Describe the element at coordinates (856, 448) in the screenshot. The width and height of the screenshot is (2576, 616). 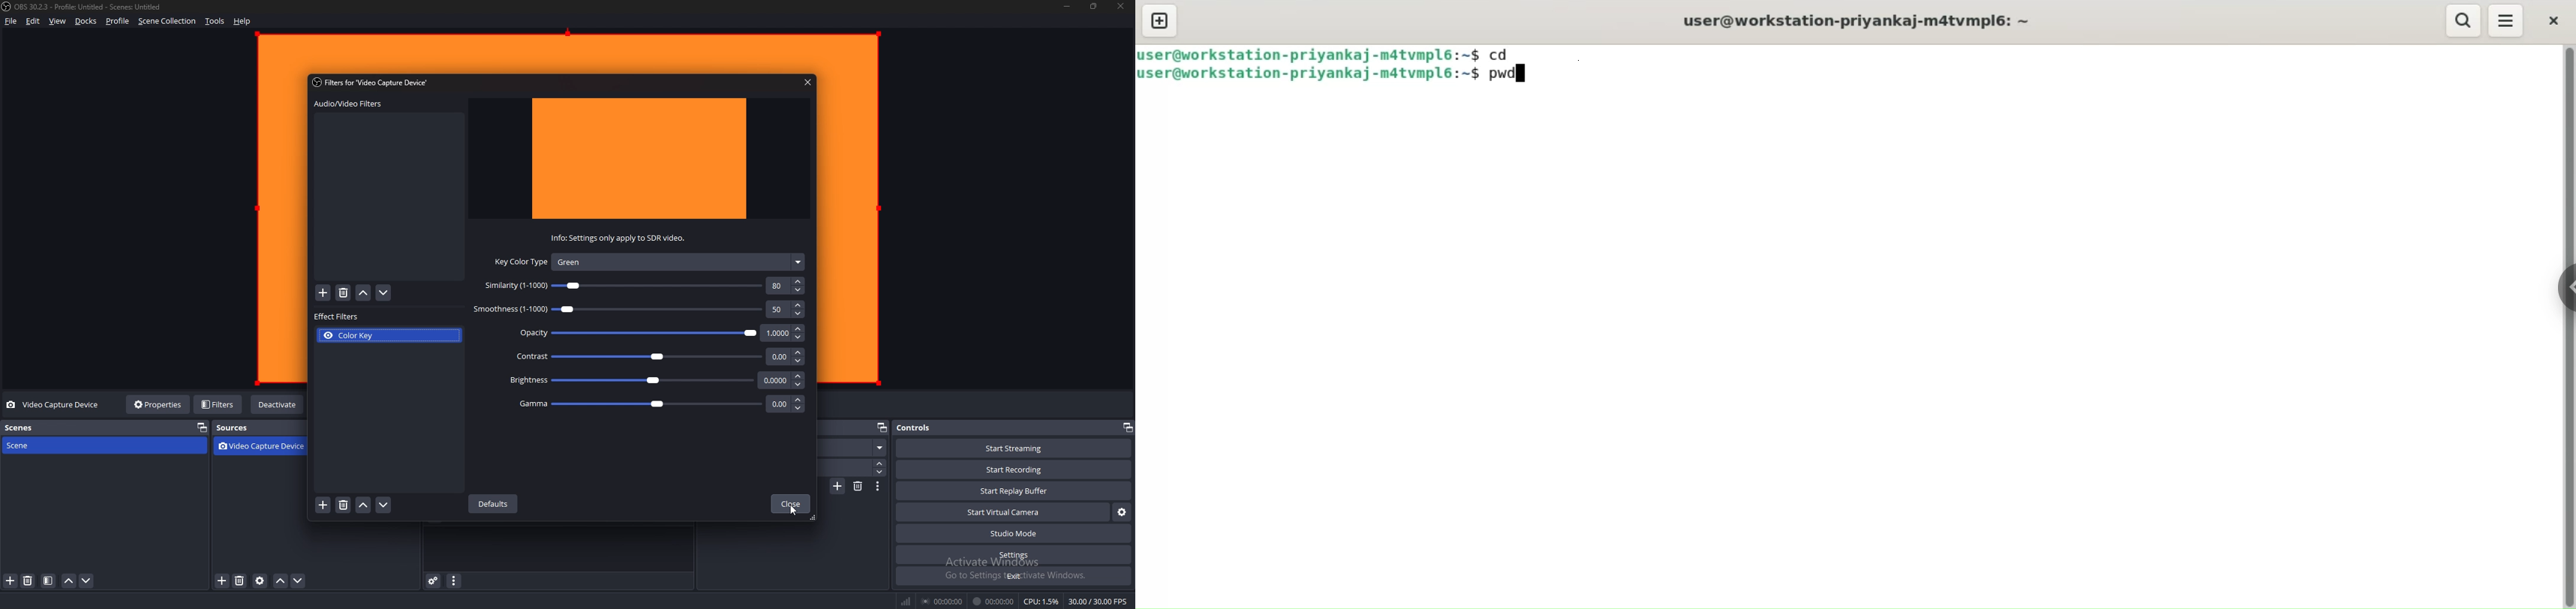
I see `fade` at that location.